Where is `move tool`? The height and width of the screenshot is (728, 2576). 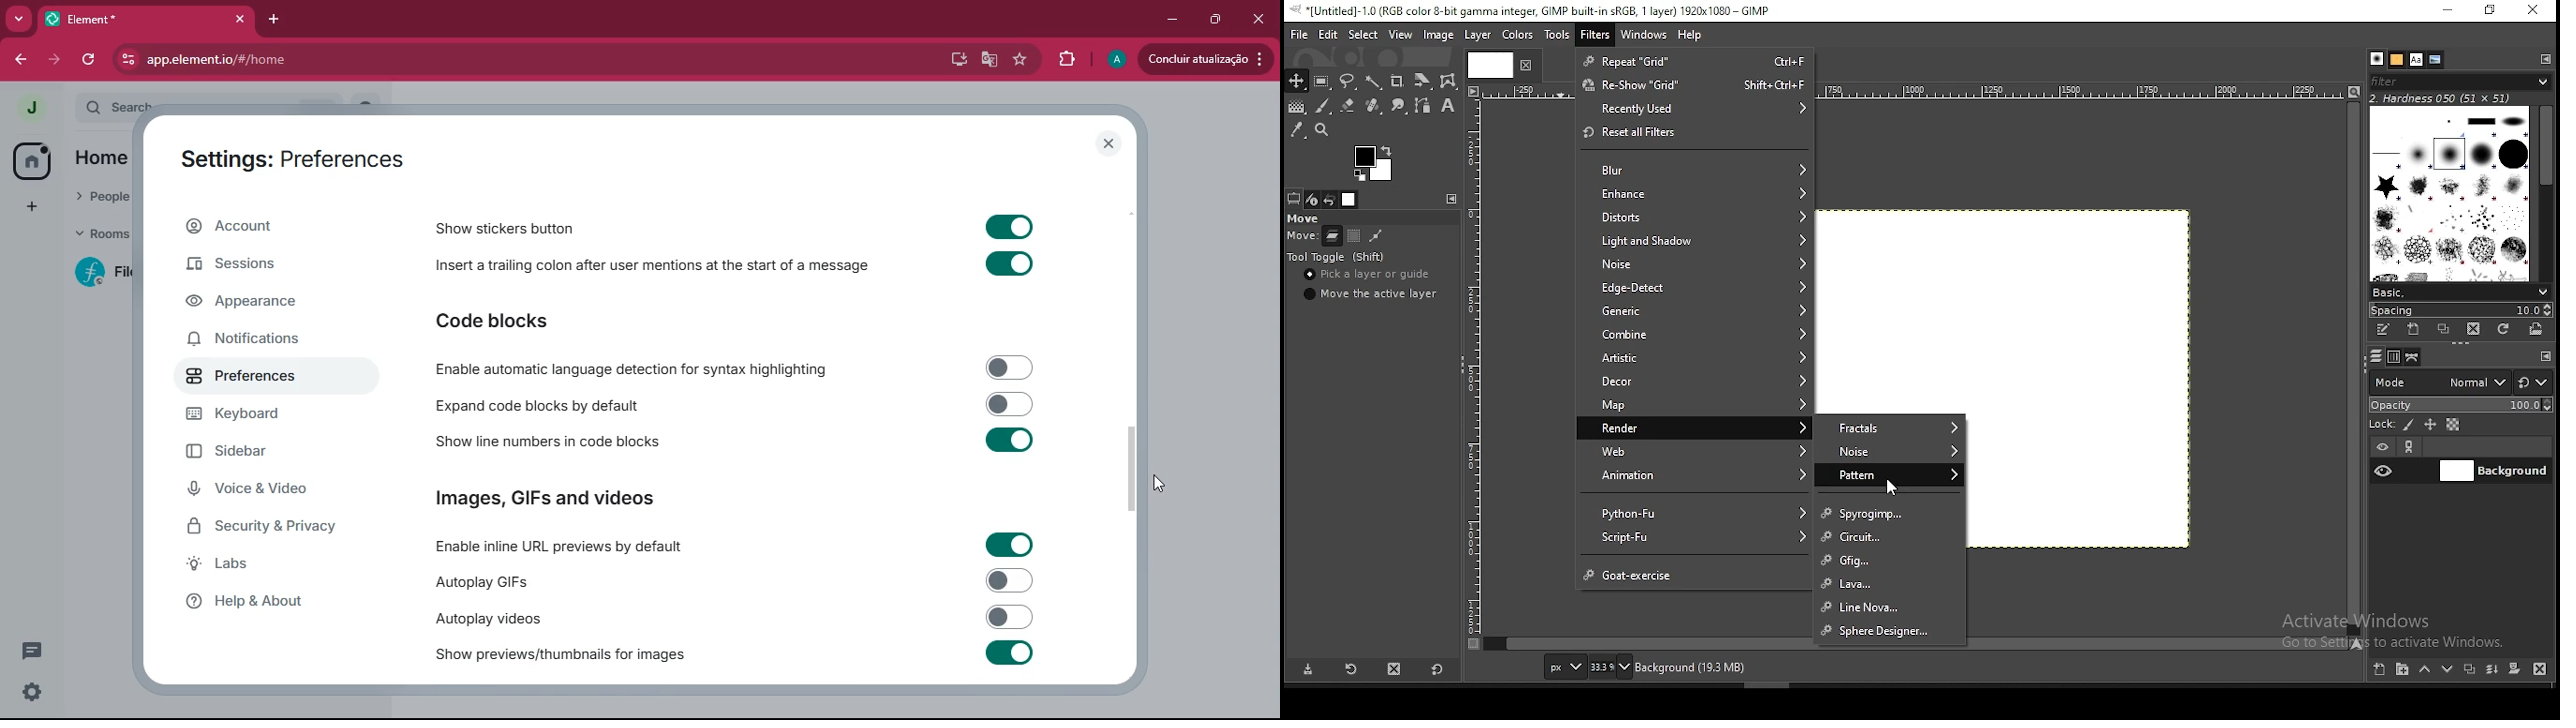
move tool is located at coordinates (1296, 80).